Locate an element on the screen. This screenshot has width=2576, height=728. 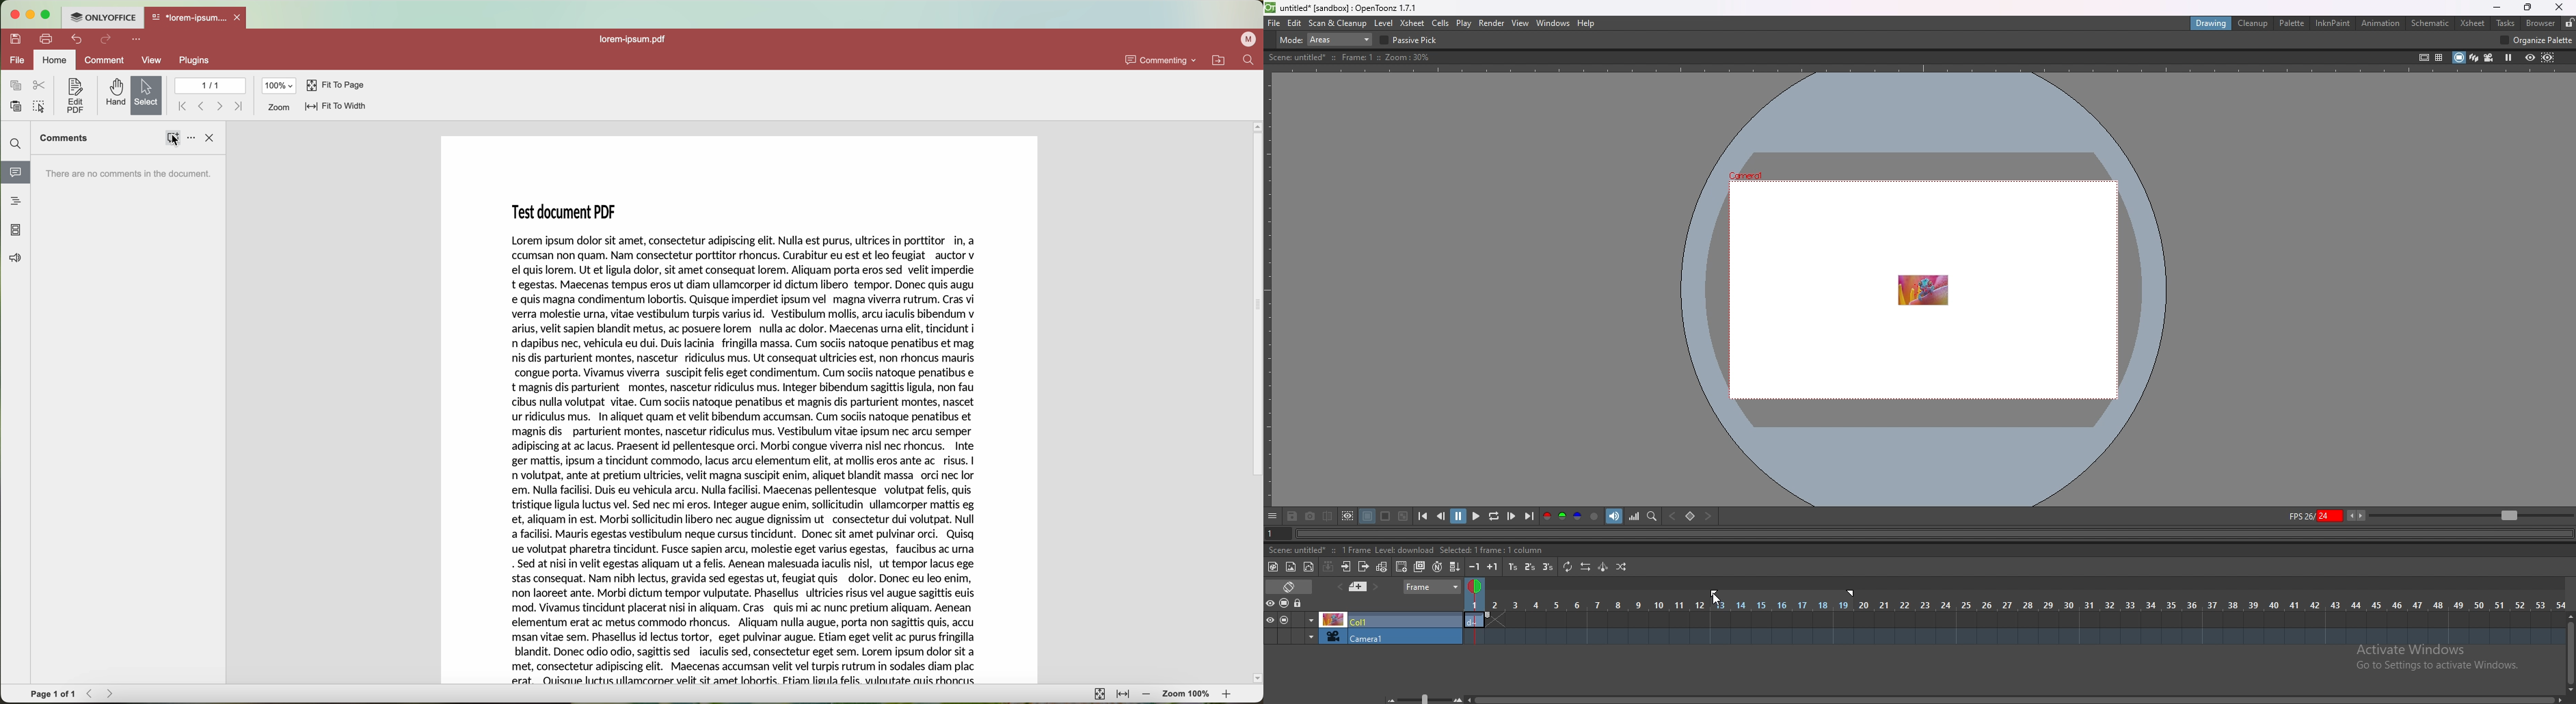
commenting is located at coordinates (1162, 60).